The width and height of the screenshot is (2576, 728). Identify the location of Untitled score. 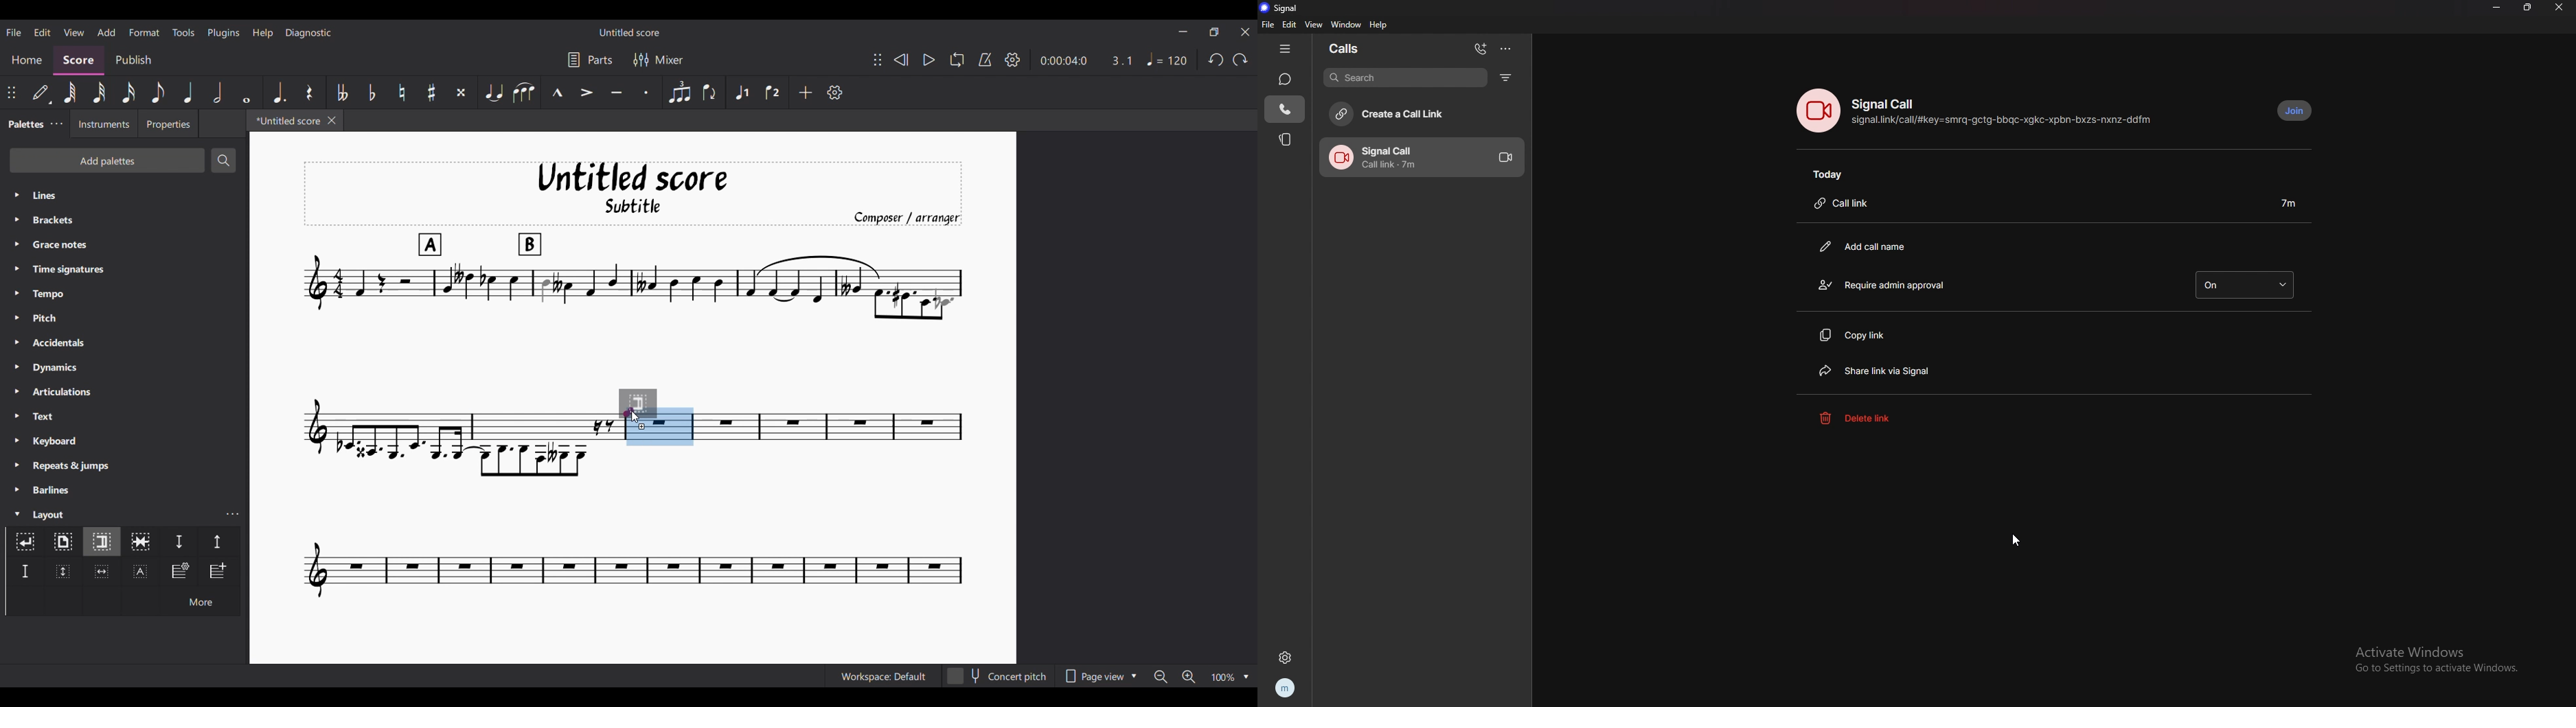
(629, 33).